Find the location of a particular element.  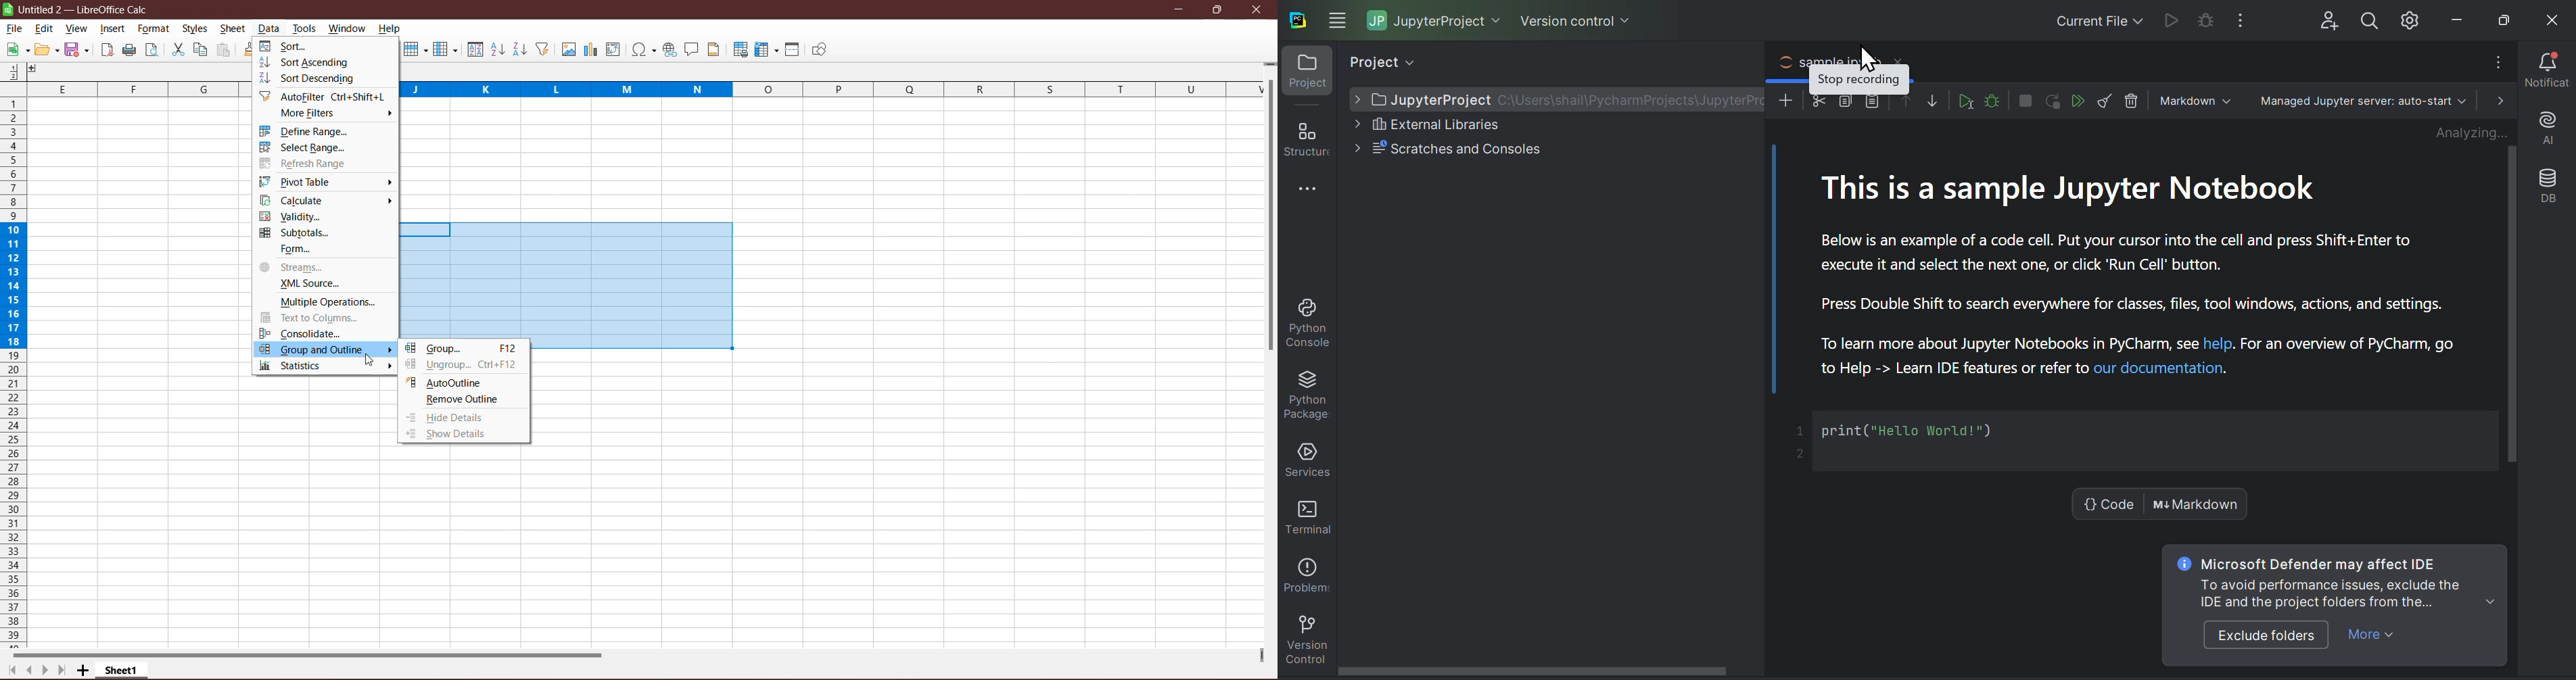

Sort  Ascending is located at coordinates (497, 49).